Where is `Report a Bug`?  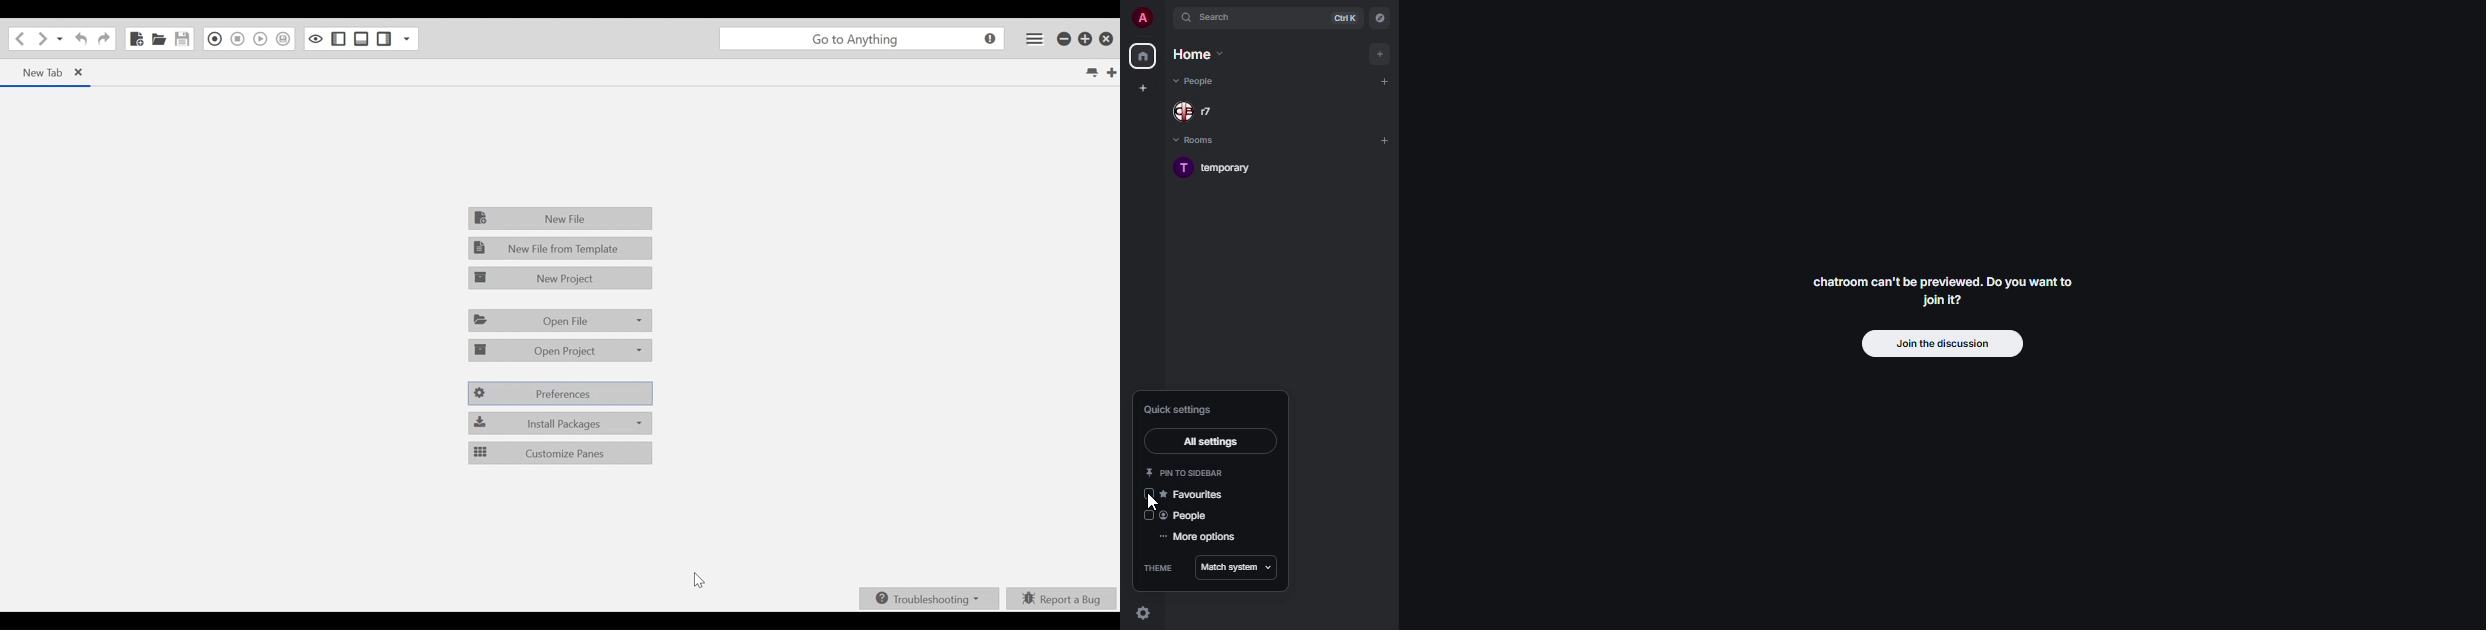 Report a Bug is located at coordinates (1062, 598).